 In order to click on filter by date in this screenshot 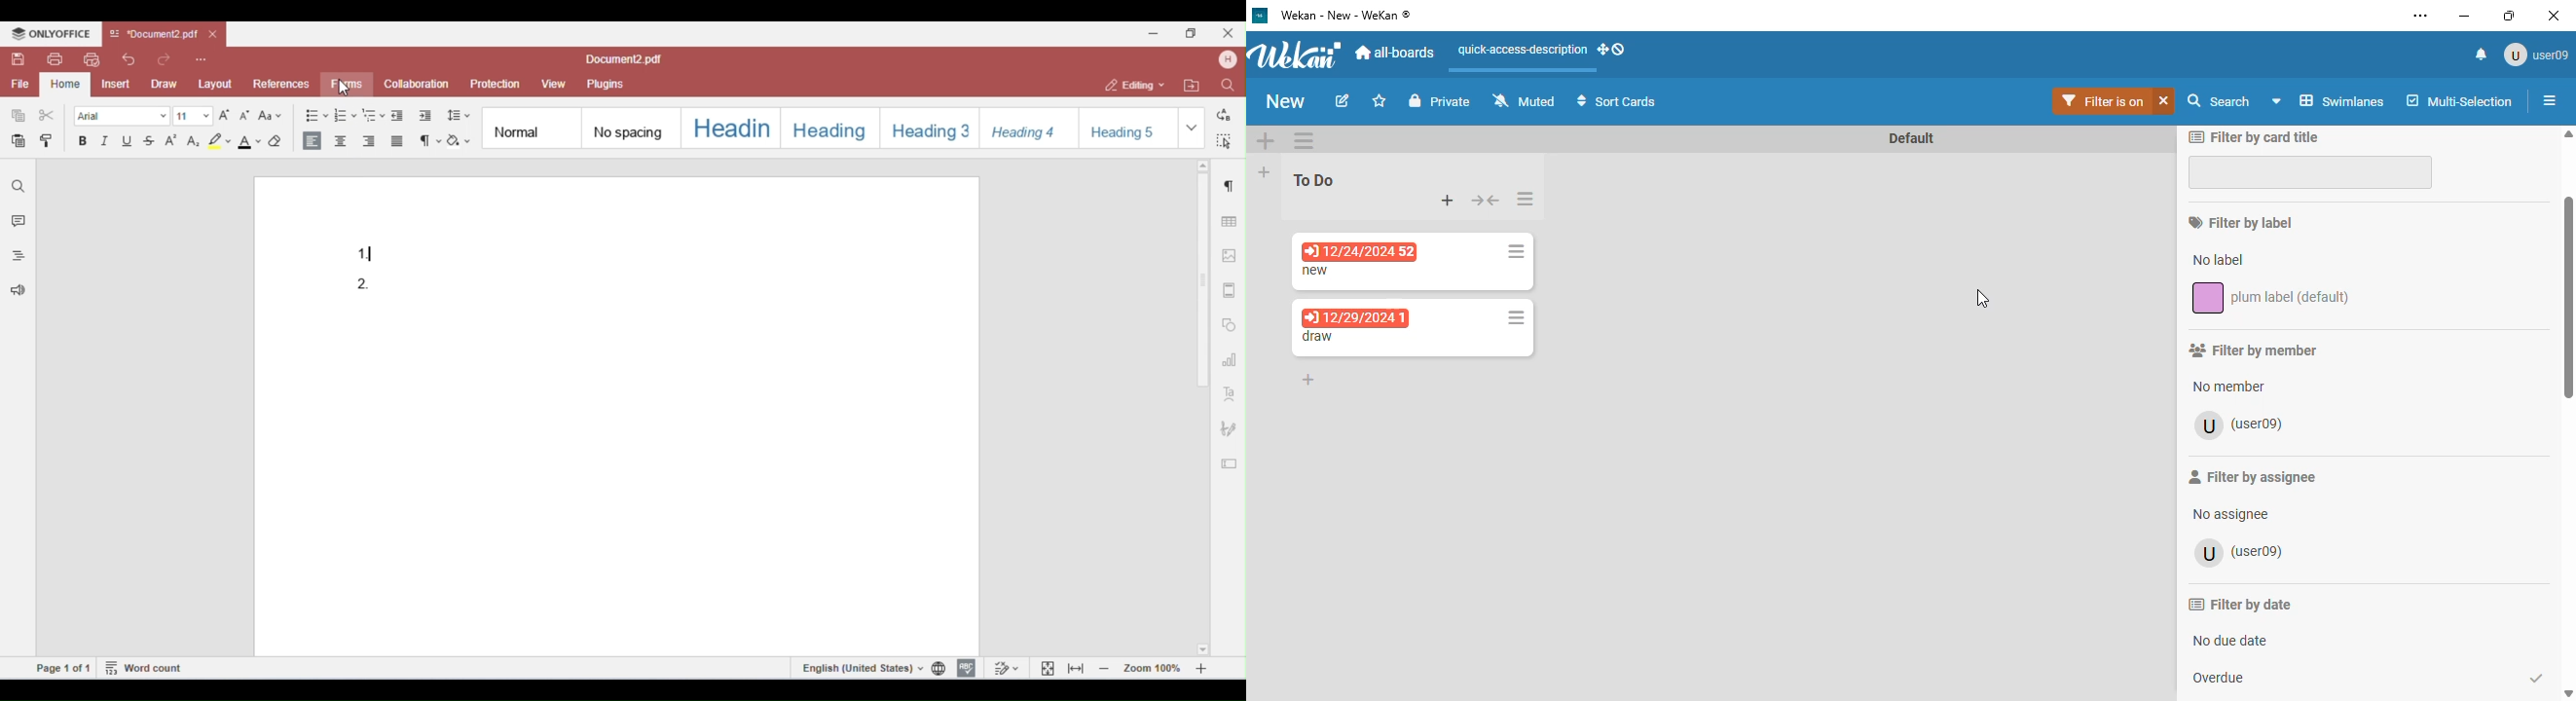, I will do `click(2240, 605)`.